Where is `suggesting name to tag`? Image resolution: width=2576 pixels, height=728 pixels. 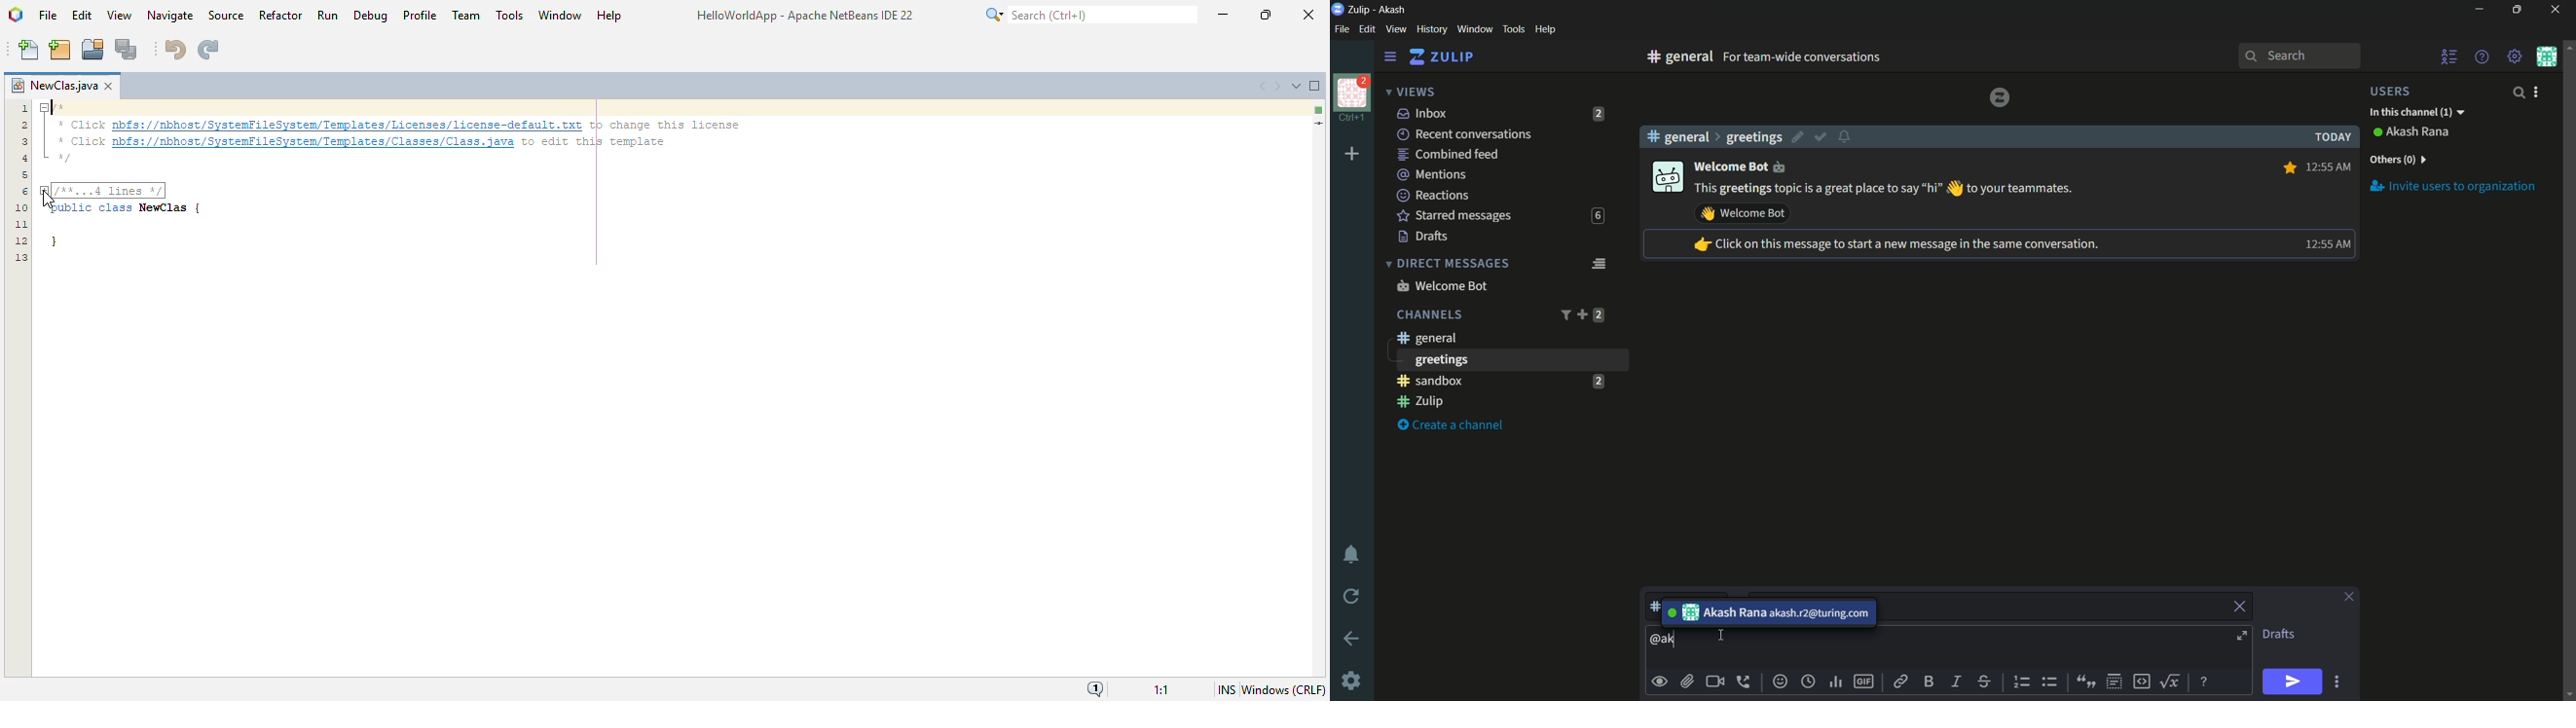
suggesting name to tag is located at coordinates (1767, 612).